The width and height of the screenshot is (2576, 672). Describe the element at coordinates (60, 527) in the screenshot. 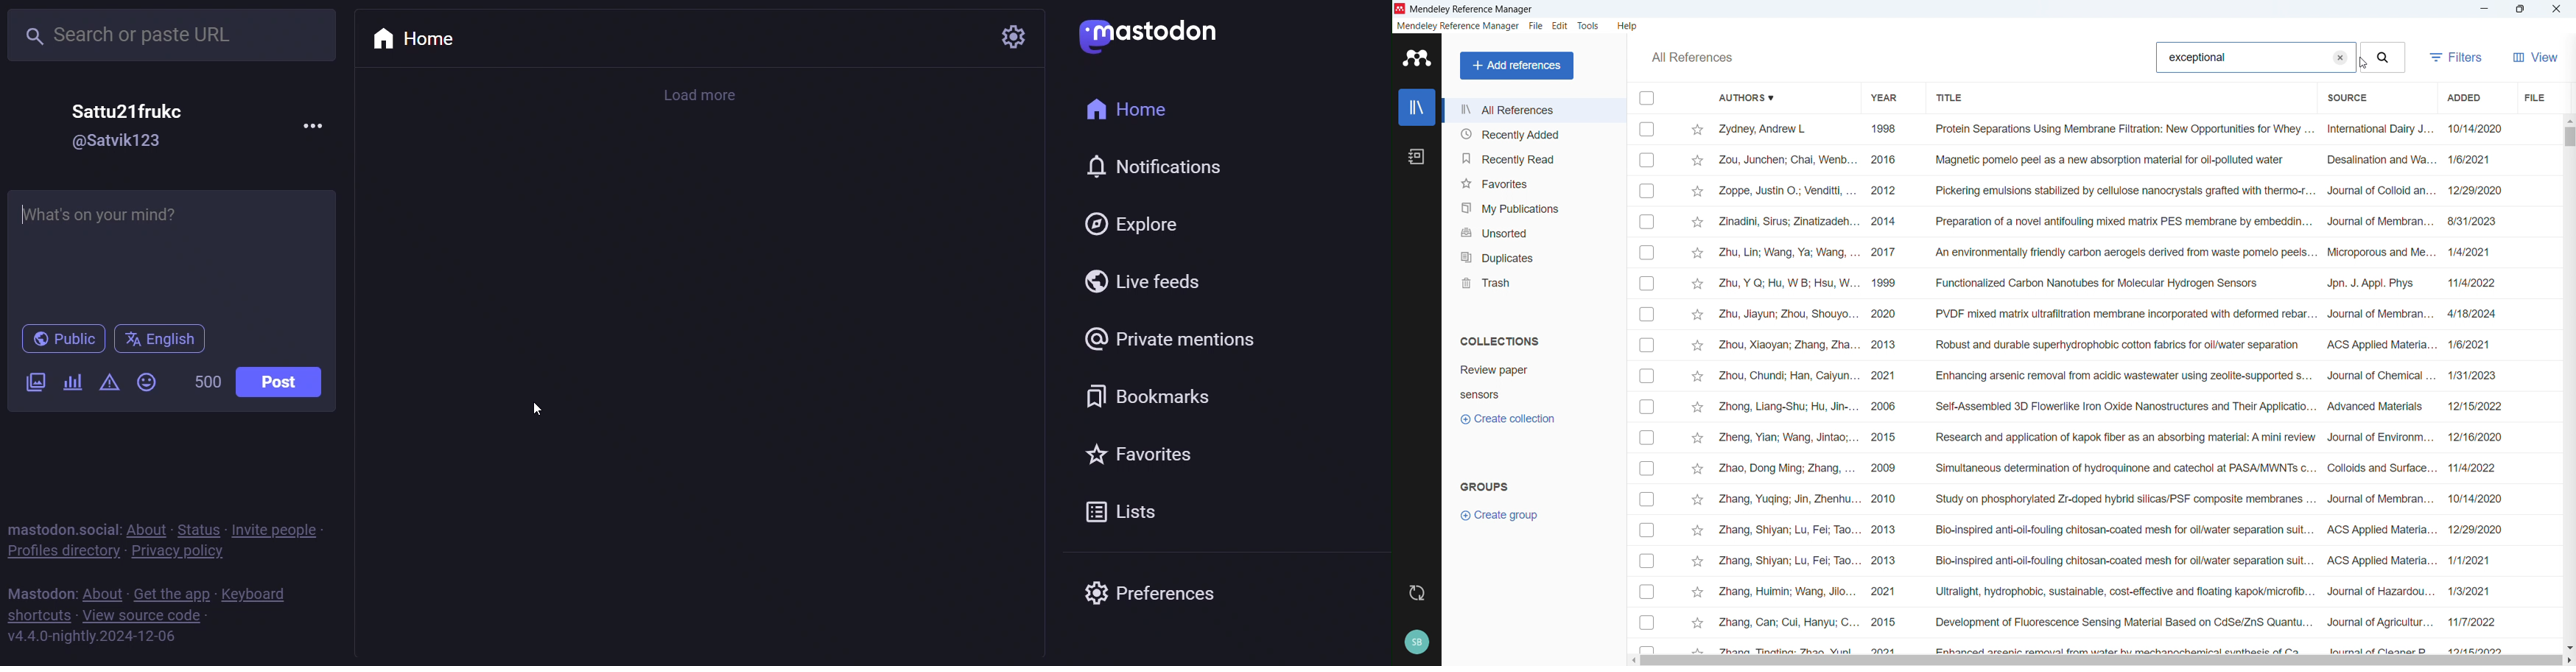

I see `mastodon social` at that location.